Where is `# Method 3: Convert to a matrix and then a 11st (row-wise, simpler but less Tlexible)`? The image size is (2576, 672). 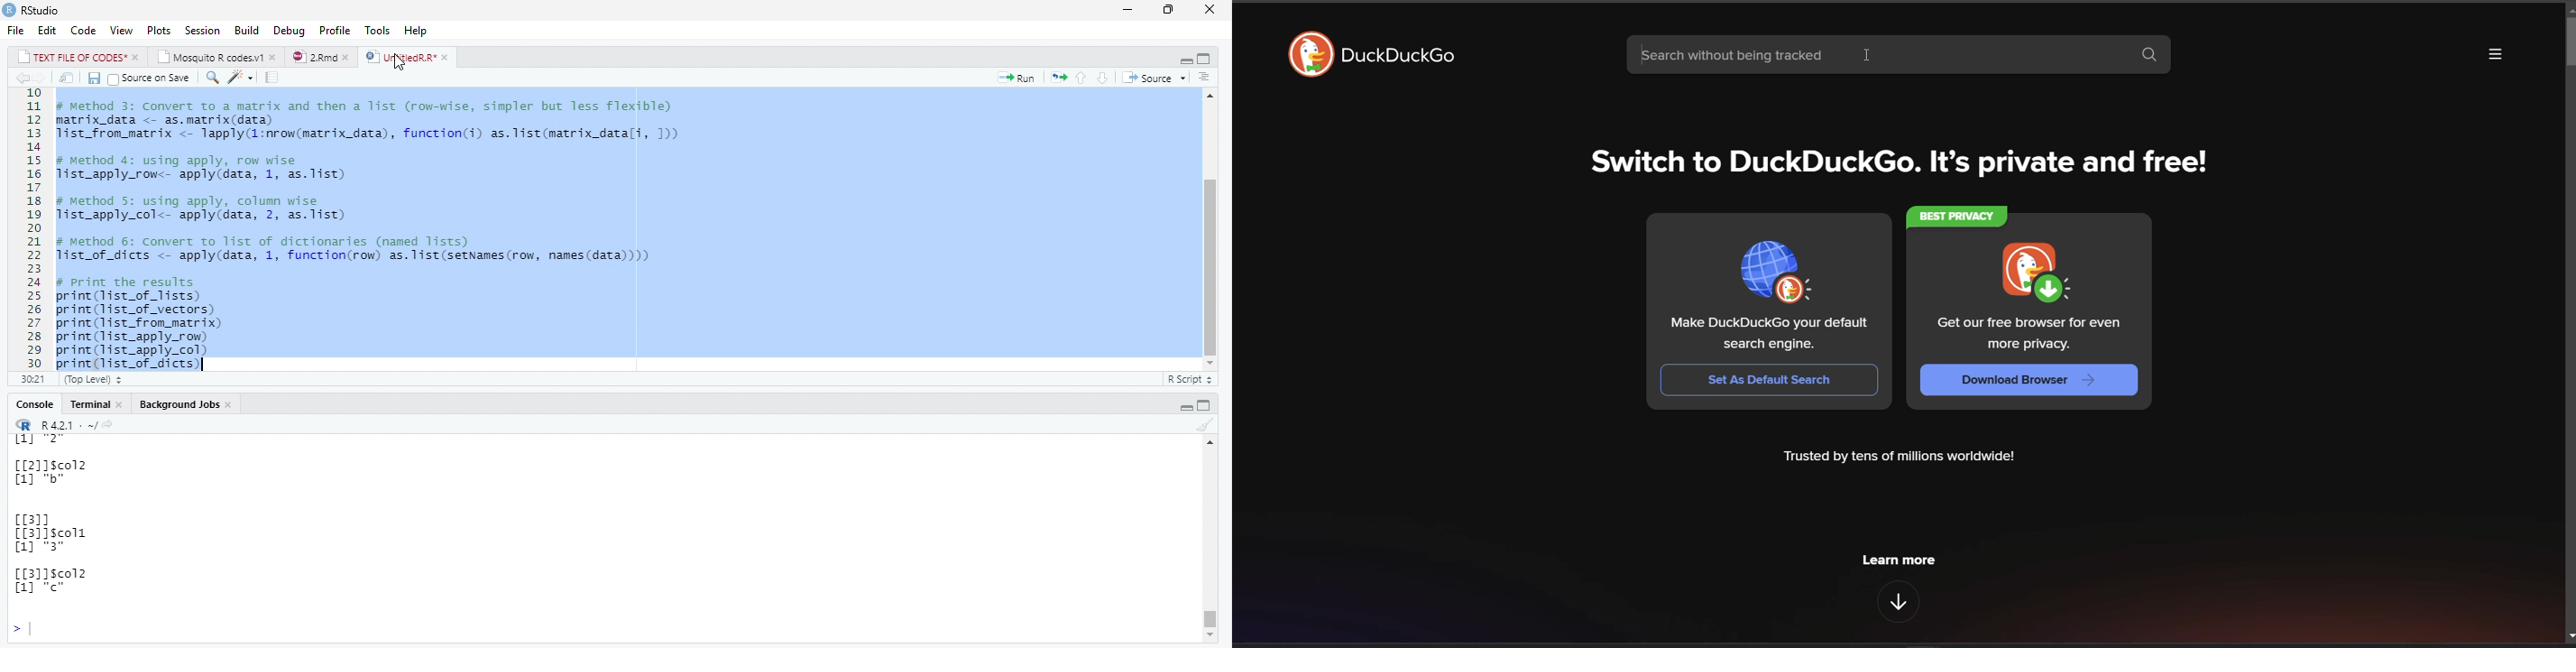
# Method 3: Convert to a matrix and then a 11st (row-wise, simpler but less Tlexible) is located at coordinates (369, 106).